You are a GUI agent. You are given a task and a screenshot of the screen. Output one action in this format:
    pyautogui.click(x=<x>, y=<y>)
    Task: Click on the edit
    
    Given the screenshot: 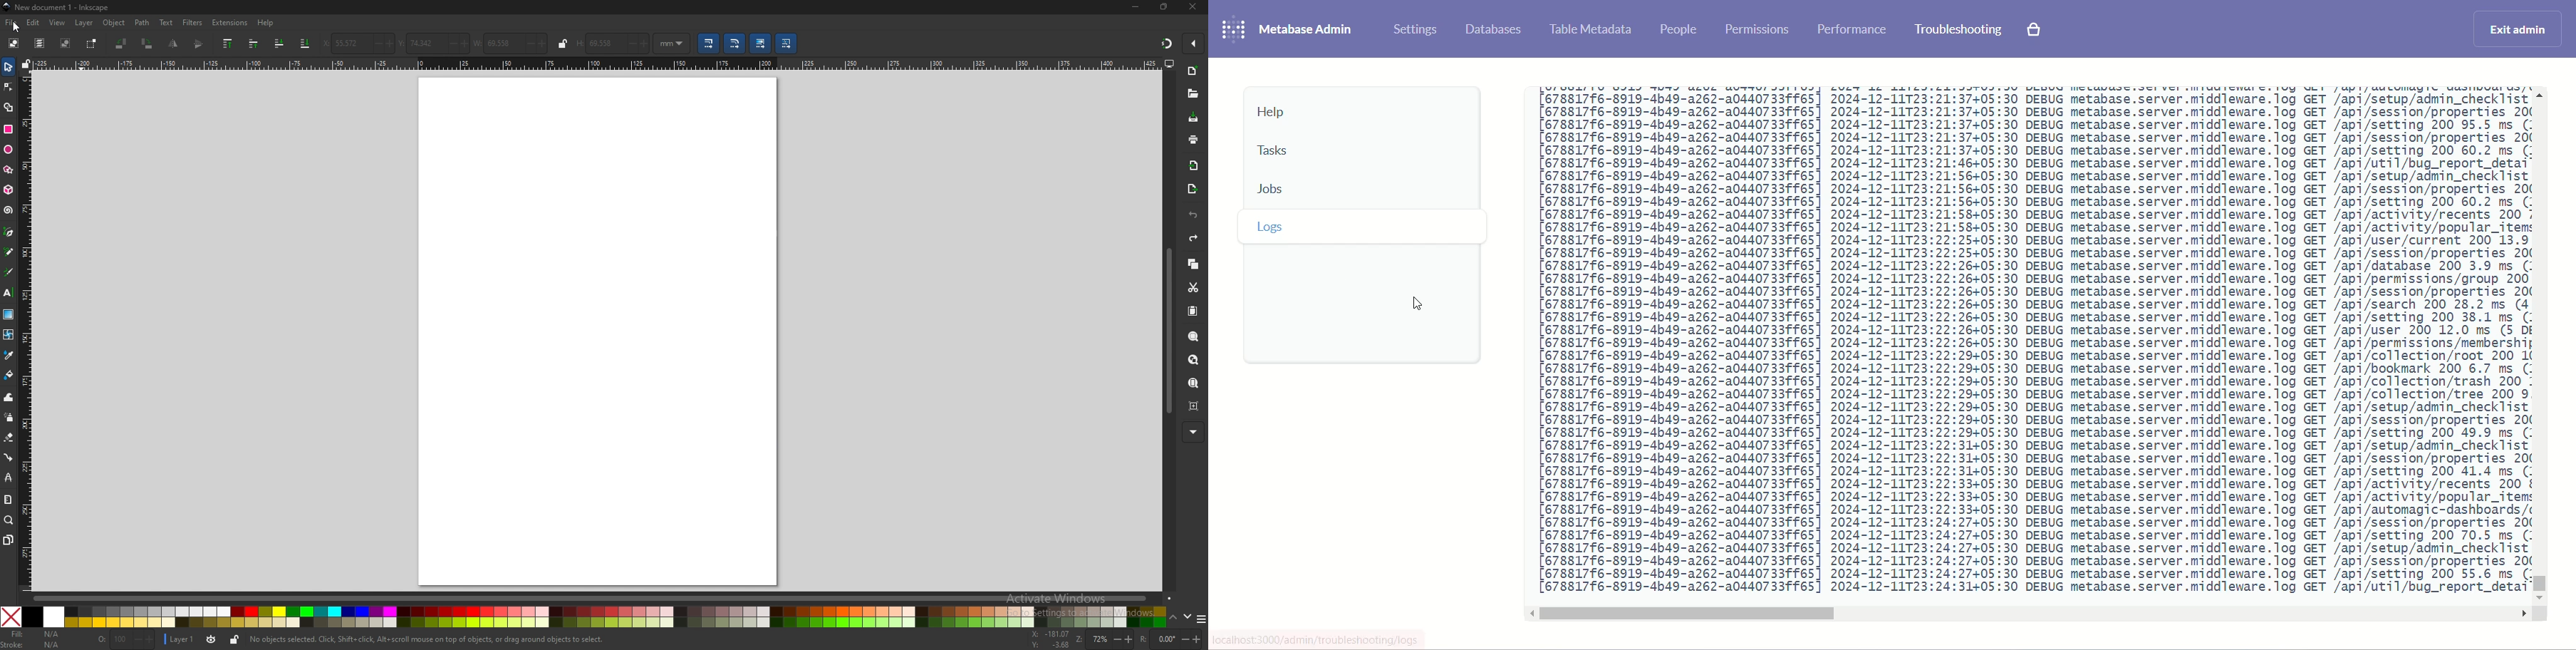 What is the action you would take?
    pyautogui.click(x=32, y=23)
    